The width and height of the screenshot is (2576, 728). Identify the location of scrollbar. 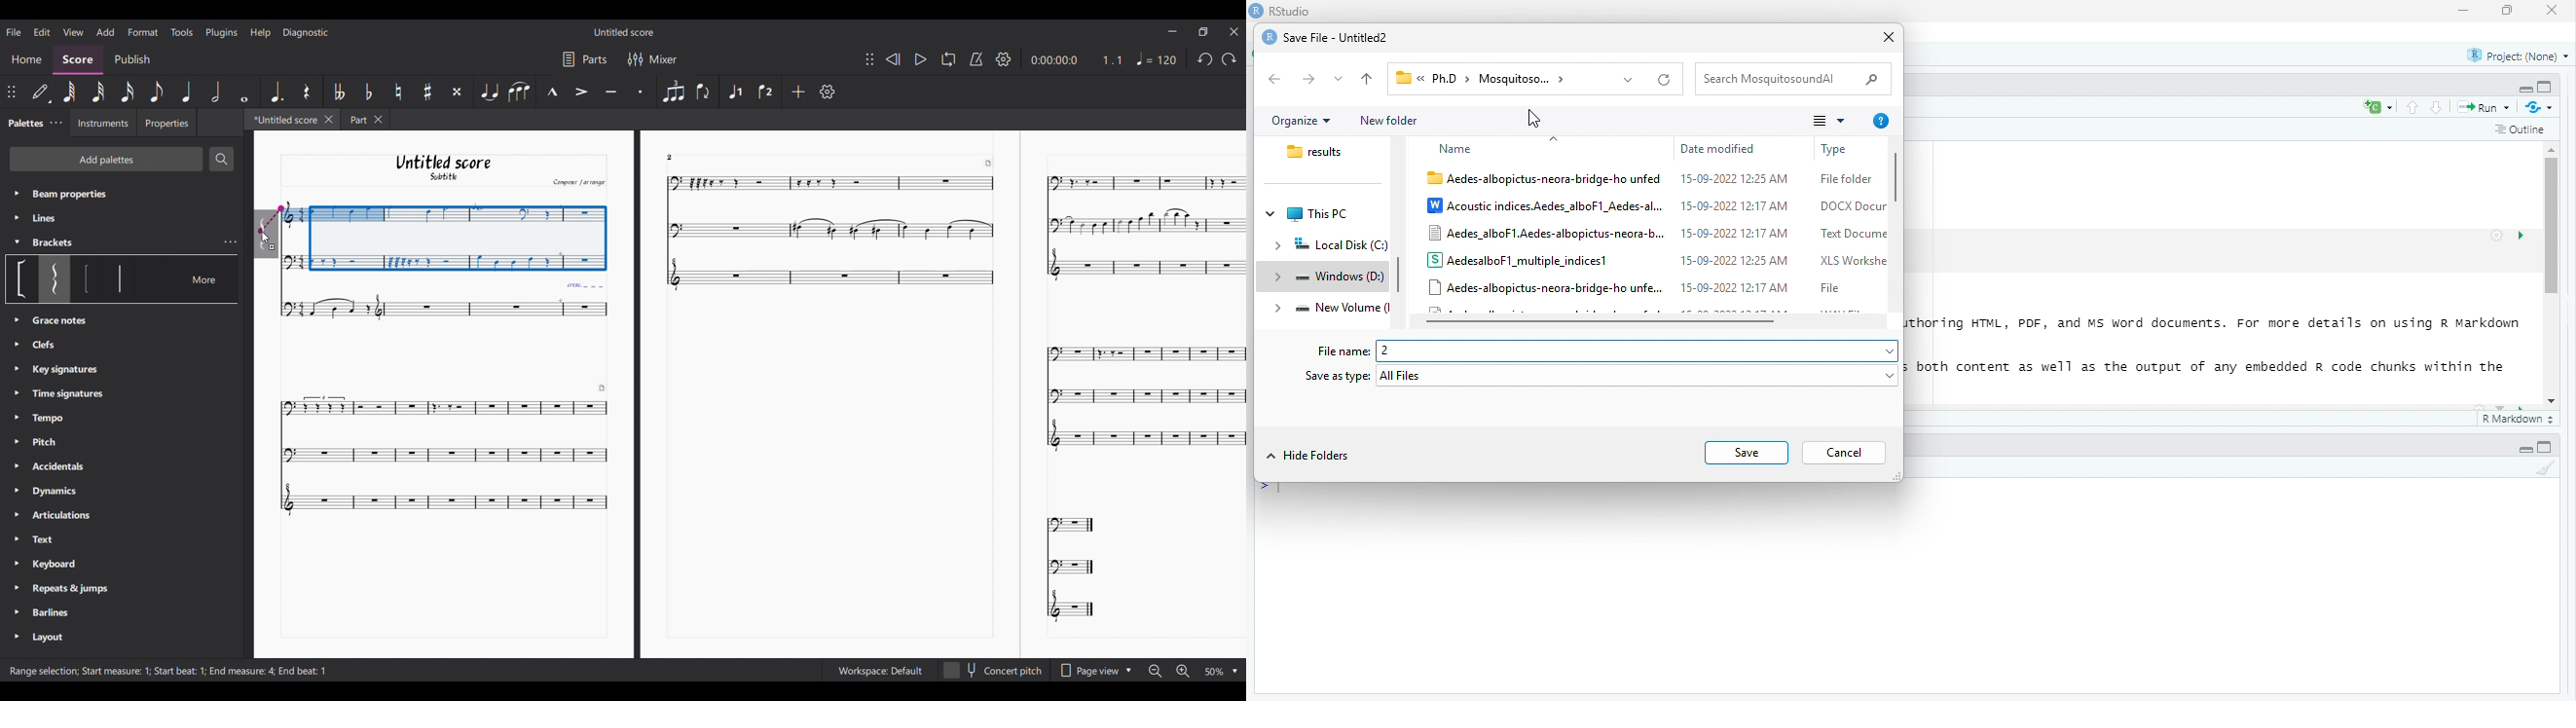
(1895, 225).